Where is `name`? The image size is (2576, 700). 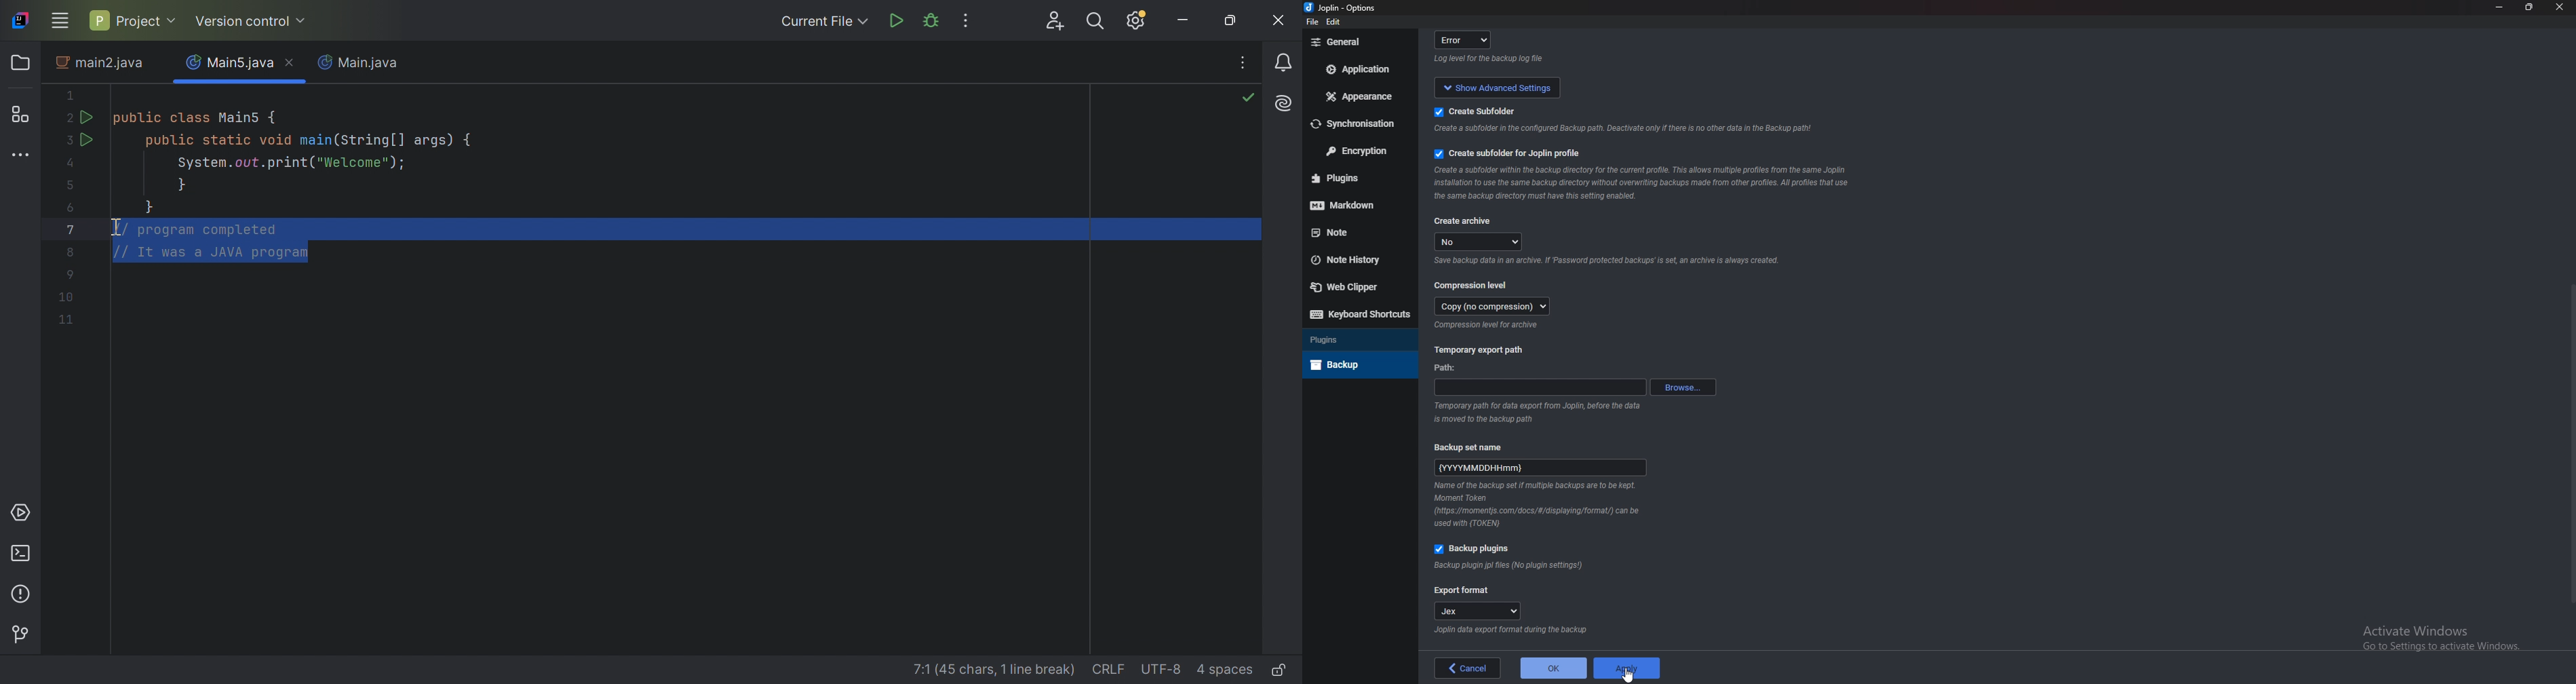
name is located at coordinates (1541, 466).